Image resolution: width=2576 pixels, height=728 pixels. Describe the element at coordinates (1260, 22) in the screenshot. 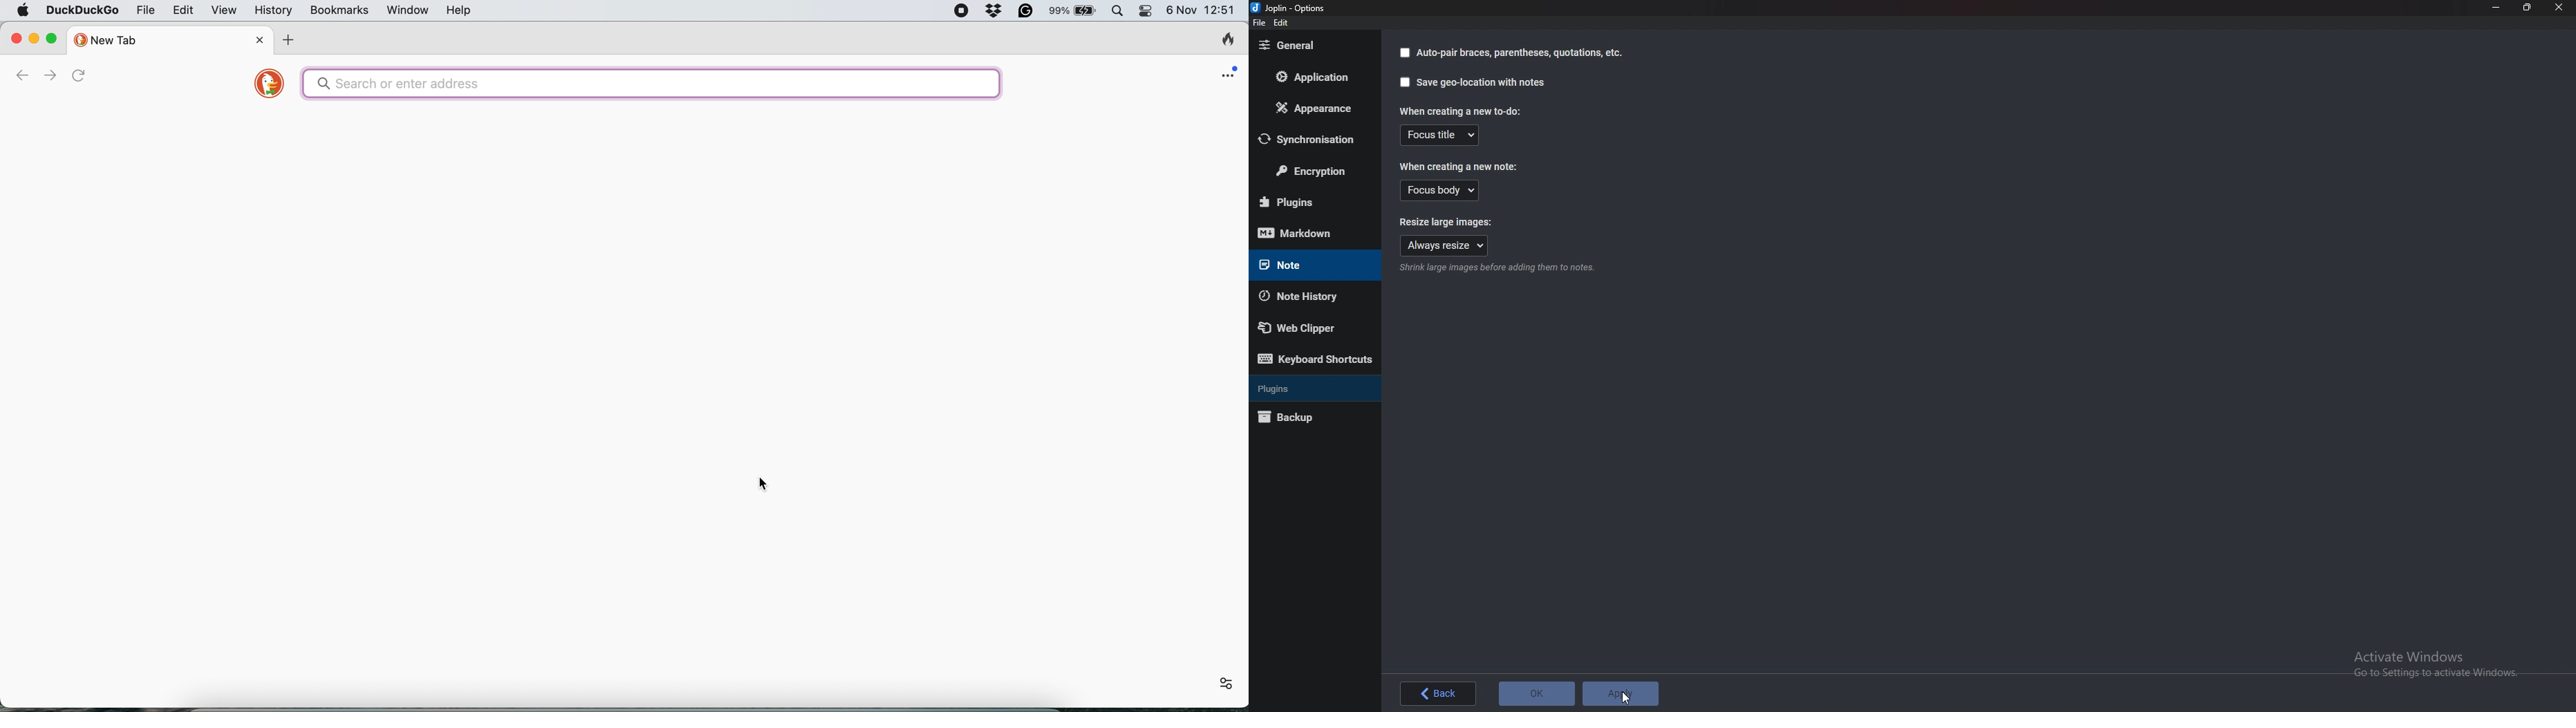

I see `File` at that location.